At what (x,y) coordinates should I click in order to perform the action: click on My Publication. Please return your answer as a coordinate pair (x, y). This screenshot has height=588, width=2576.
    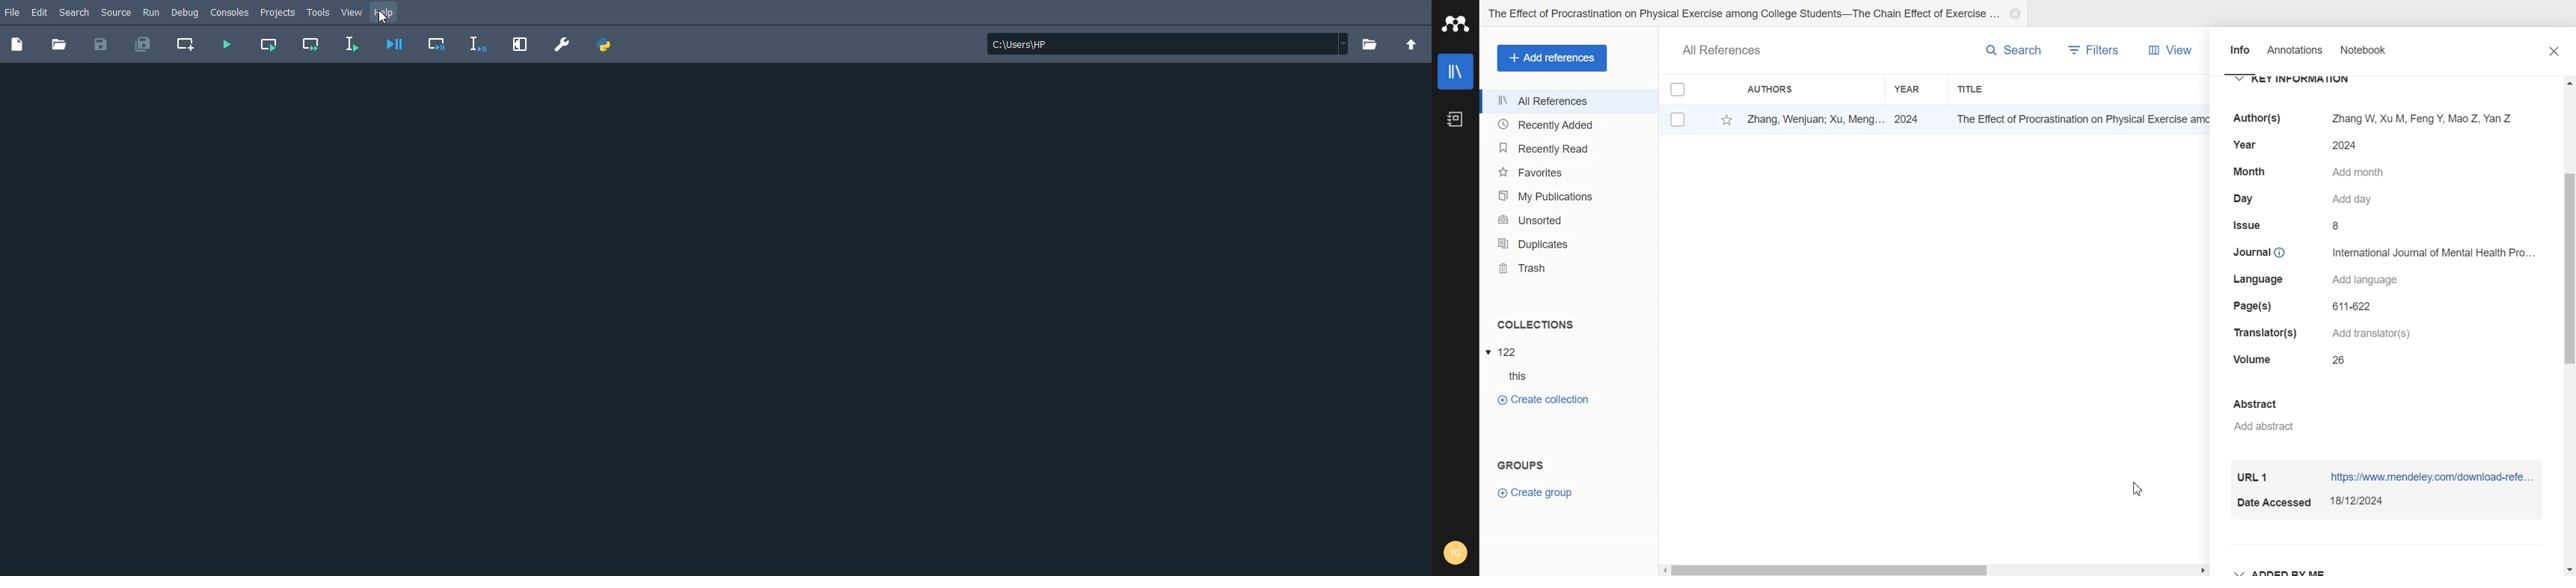
    Looking at the image, I should click on (1569, 196).